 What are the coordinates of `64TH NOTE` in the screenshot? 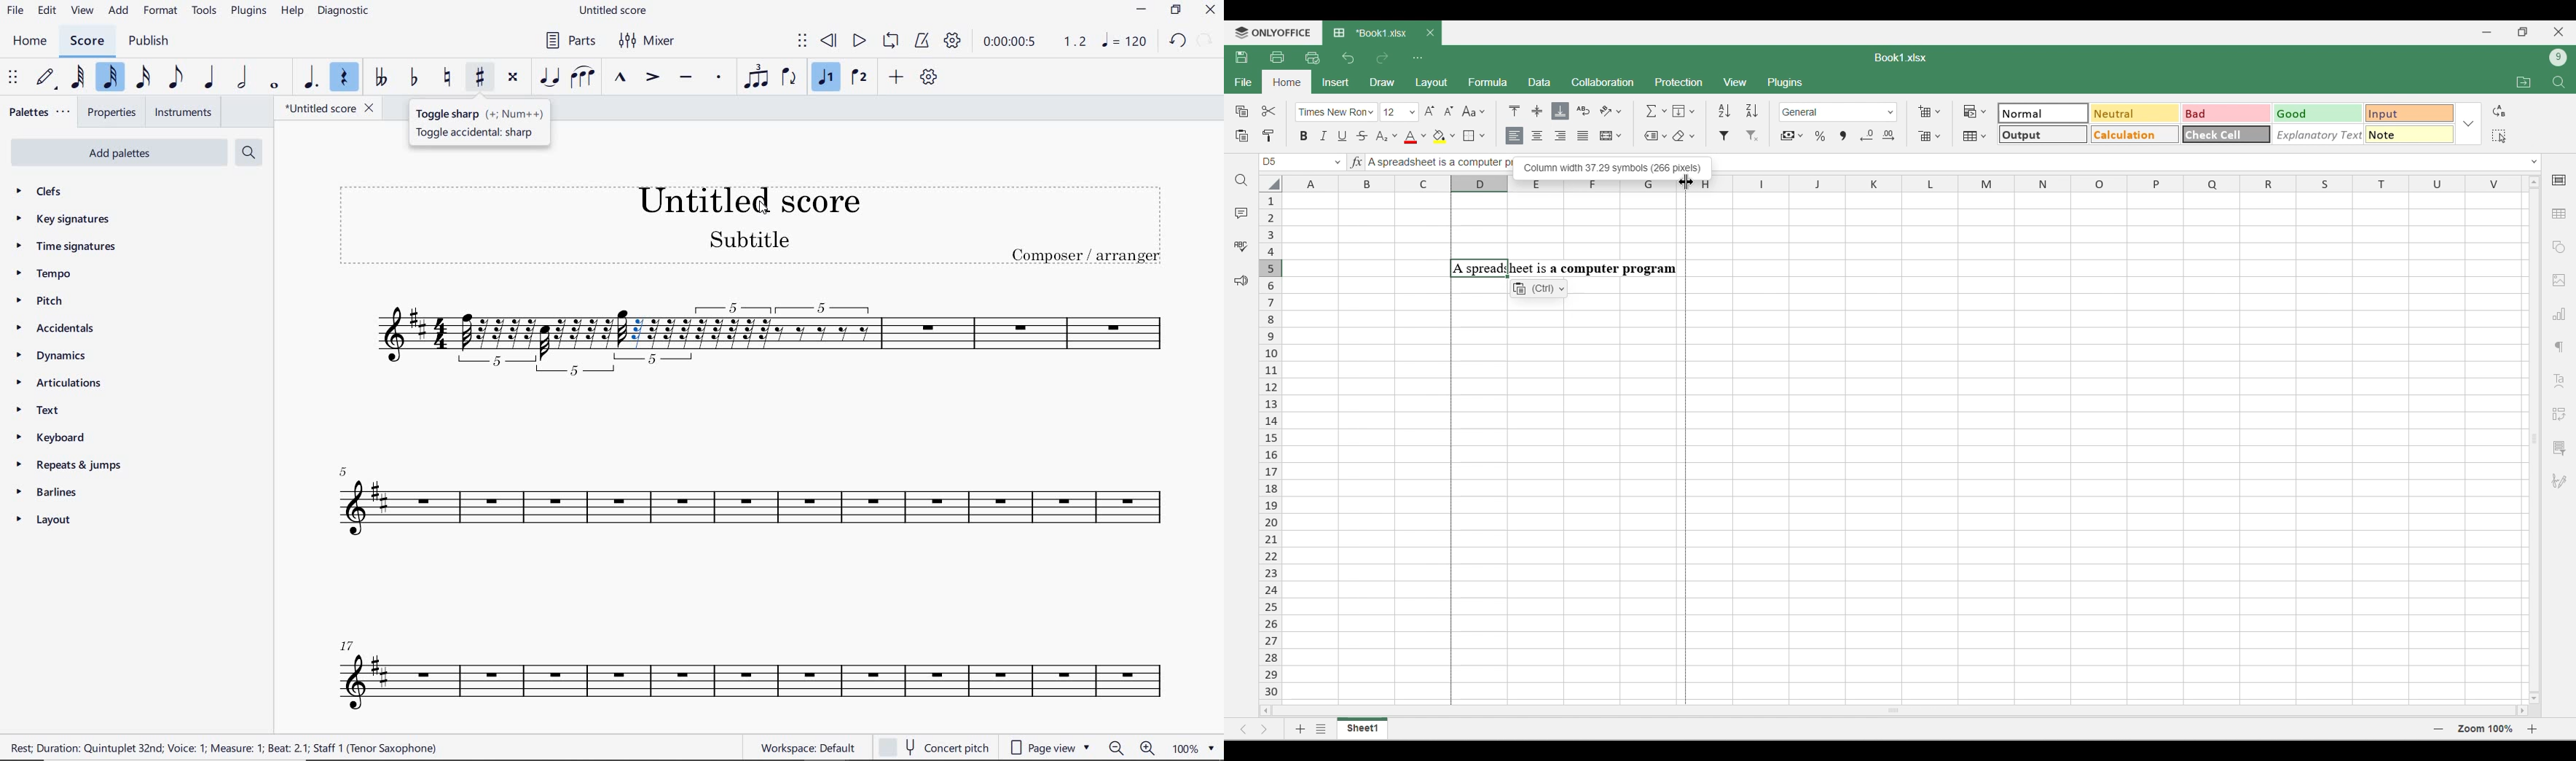 It's located at (78, 77).